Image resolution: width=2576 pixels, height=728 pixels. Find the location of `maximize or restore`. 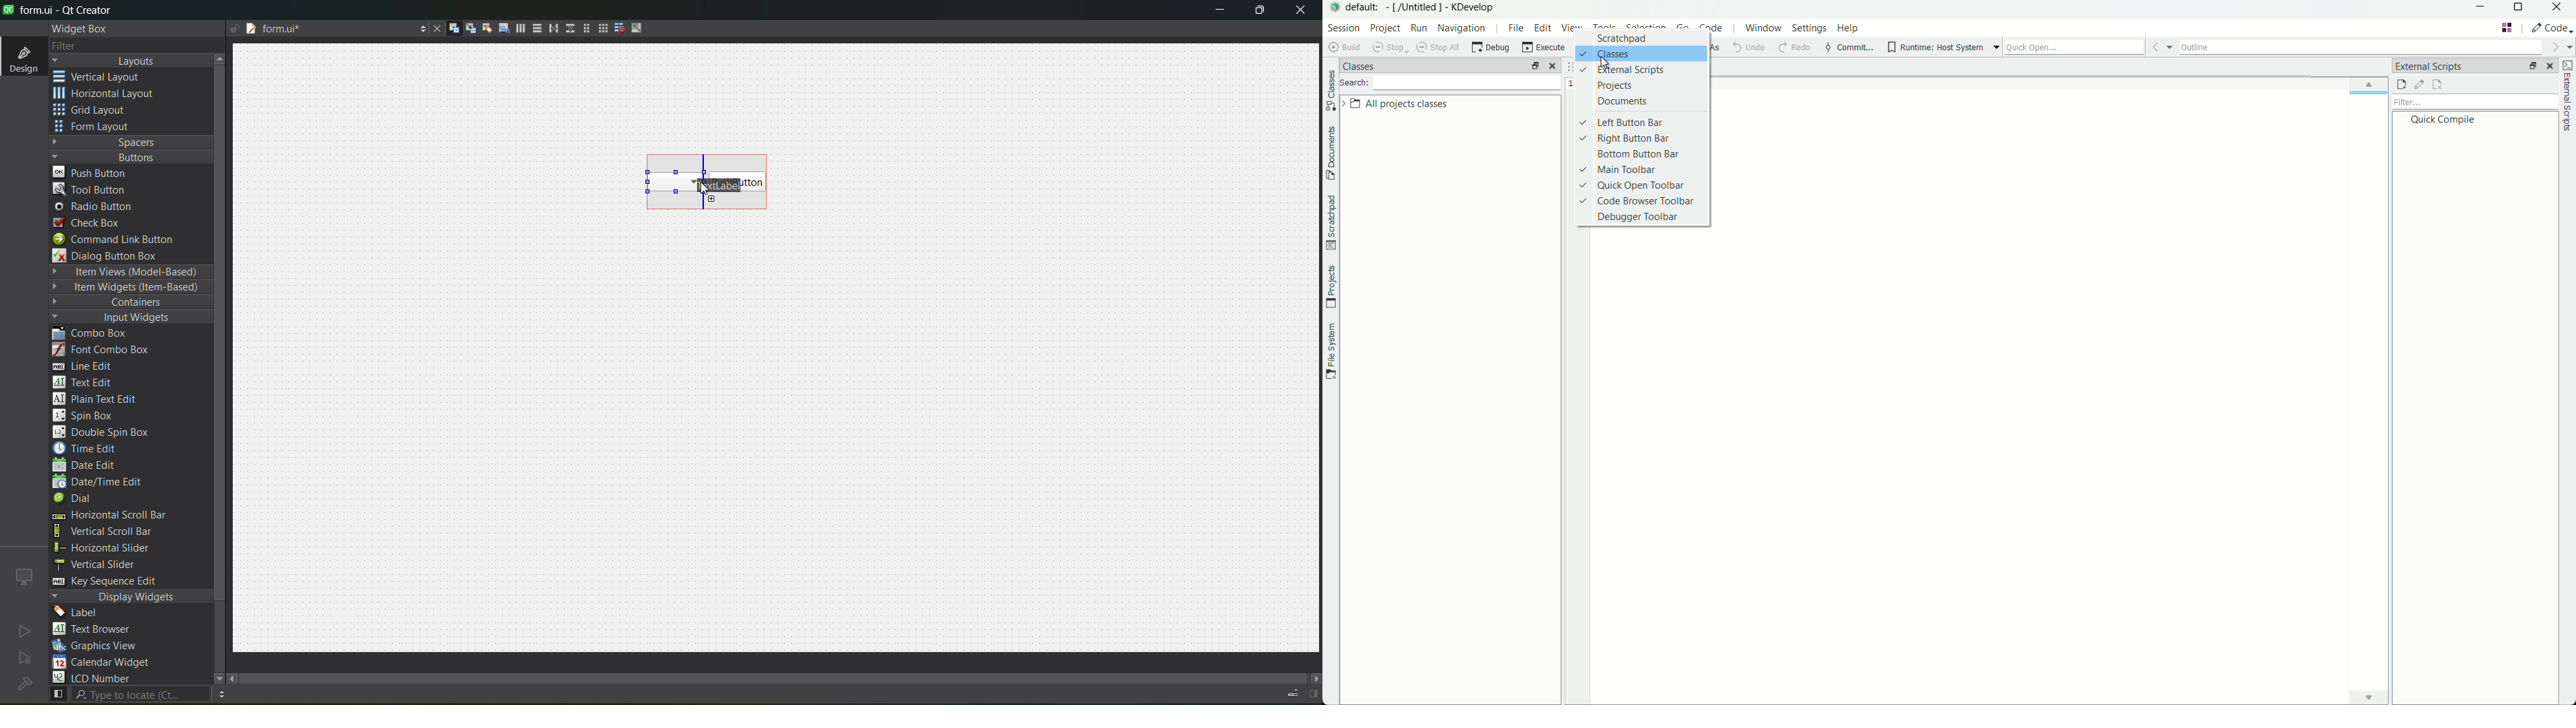

maximize or restore is located at coordinates (2518, 9).